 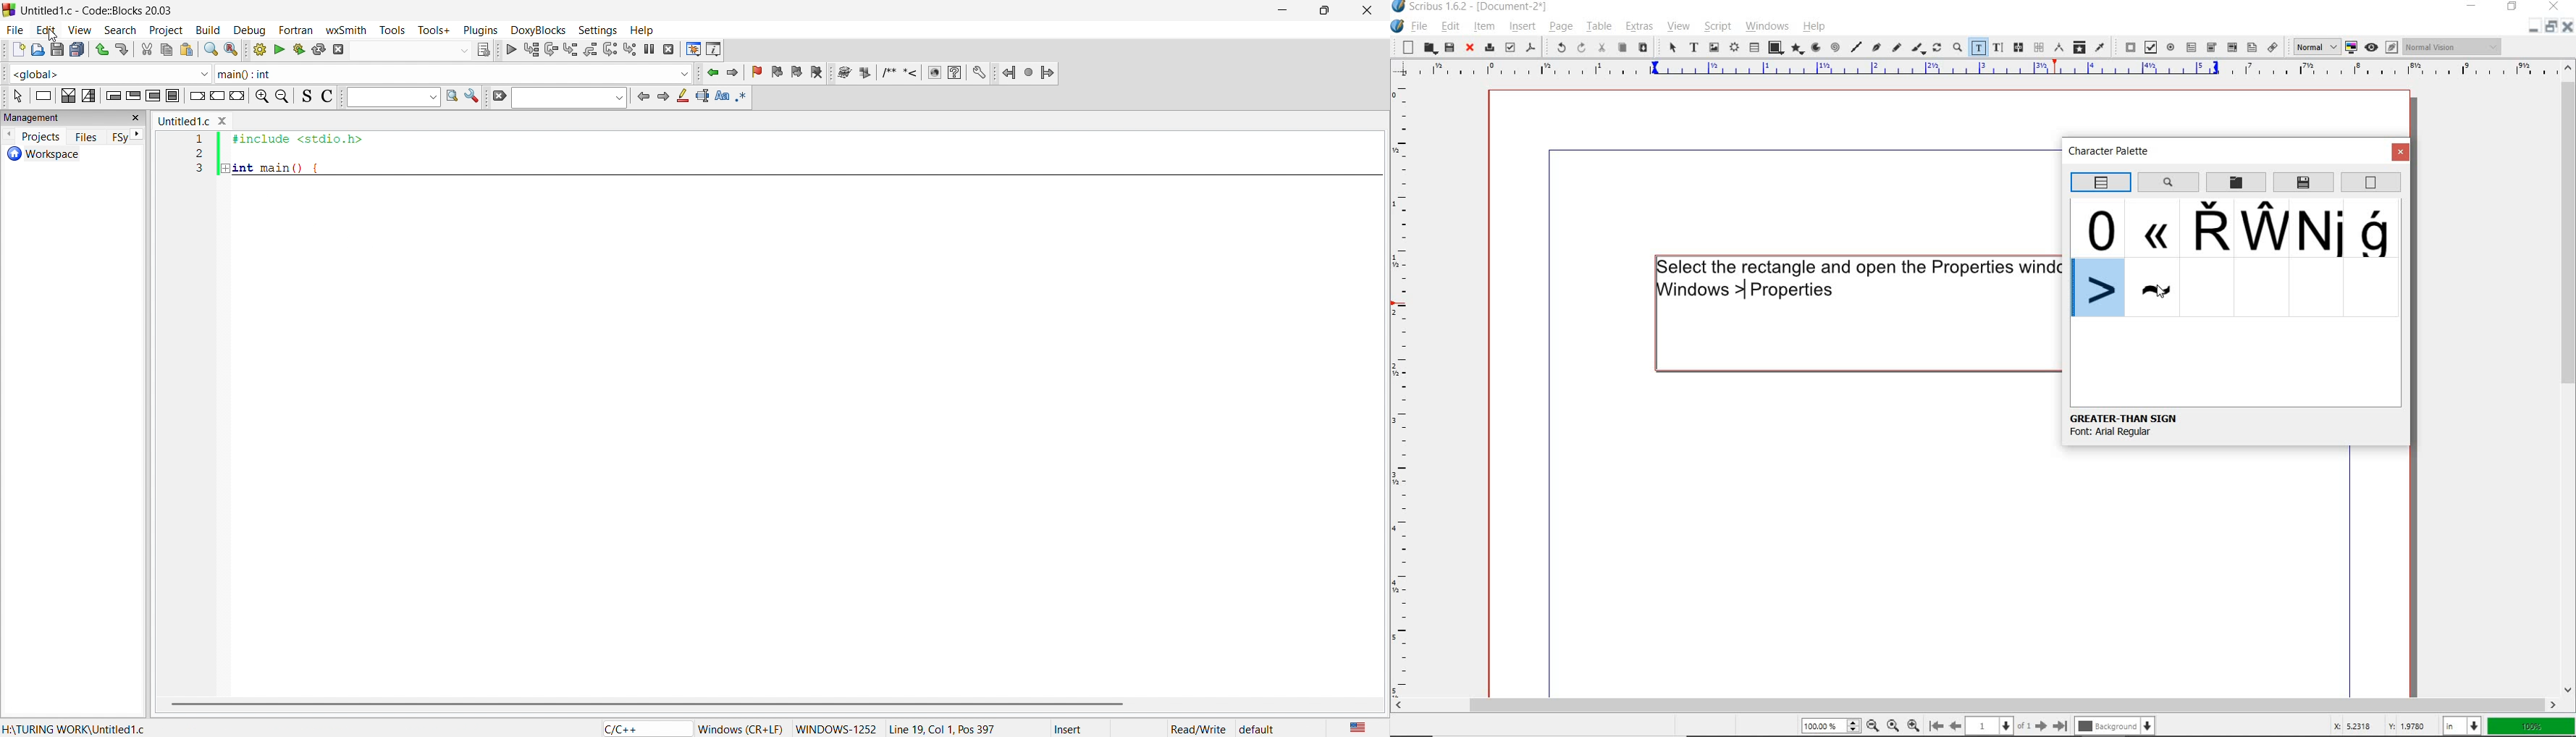 What do you see at coordinates (111, 95) in the screenshot?
I see `entry condition loop` at bounding box center [111, 95].